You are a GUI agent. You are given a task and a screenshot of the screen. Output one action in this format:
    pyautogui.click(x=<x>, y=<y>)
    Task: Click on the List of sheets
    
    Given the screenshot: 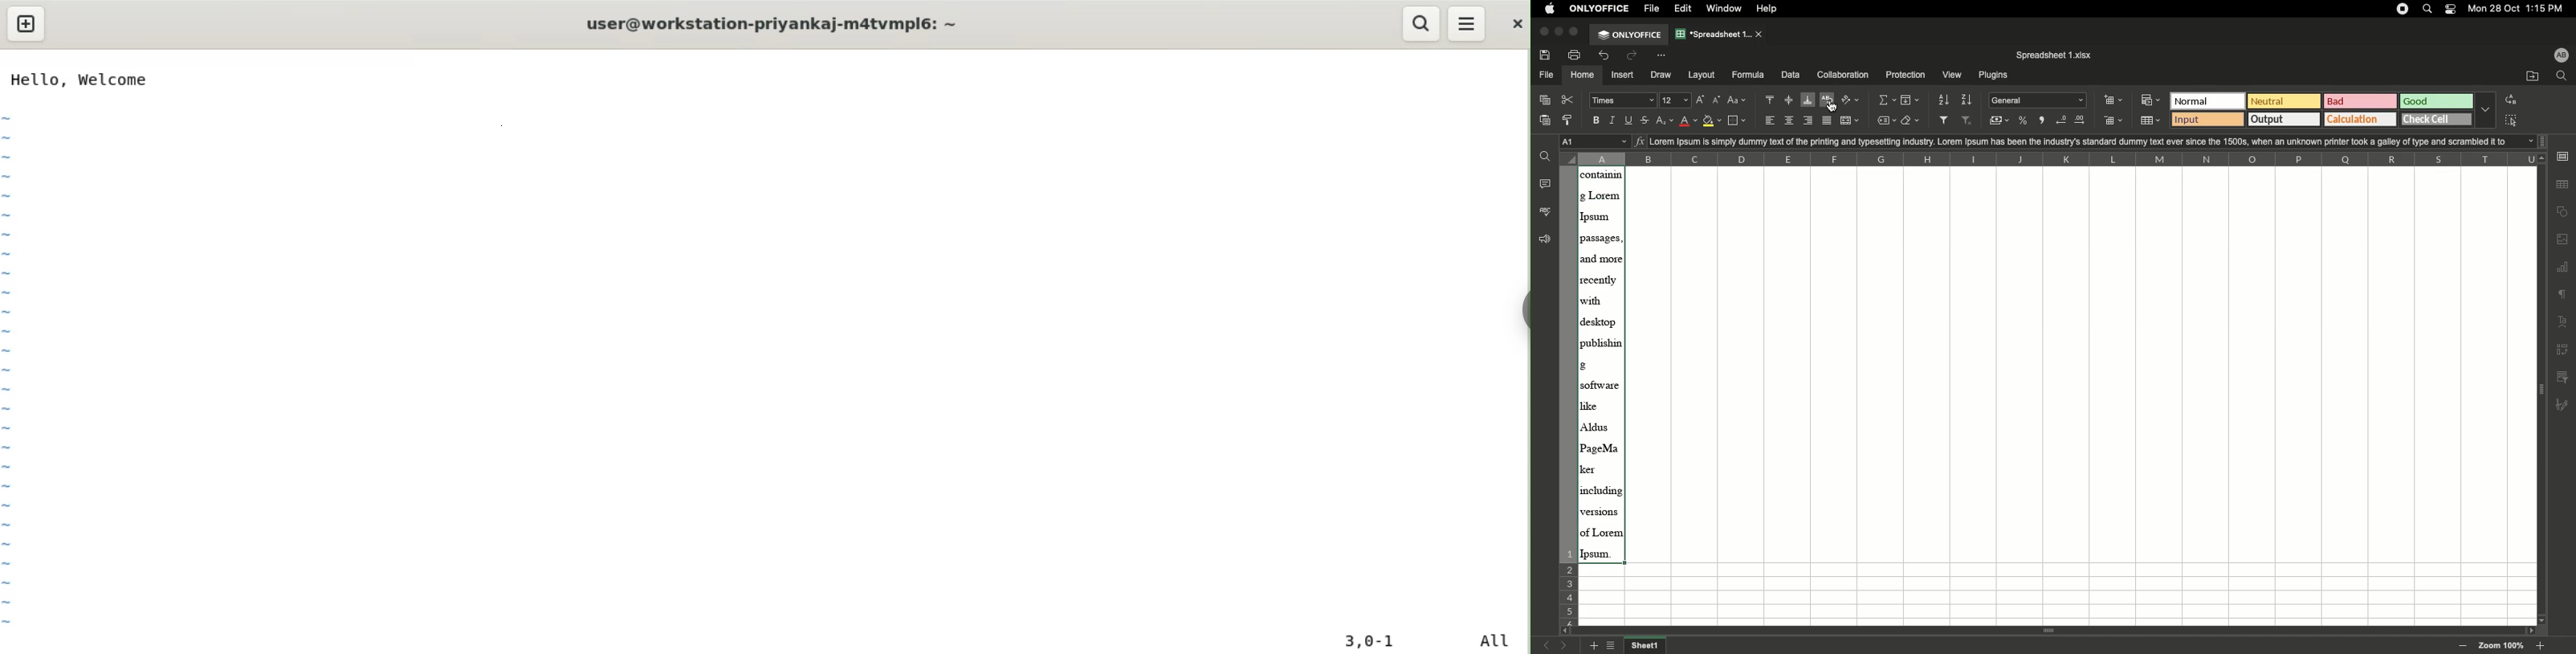 What is the action you would take?
    pyautogui.click(x=1613, y=645)
    